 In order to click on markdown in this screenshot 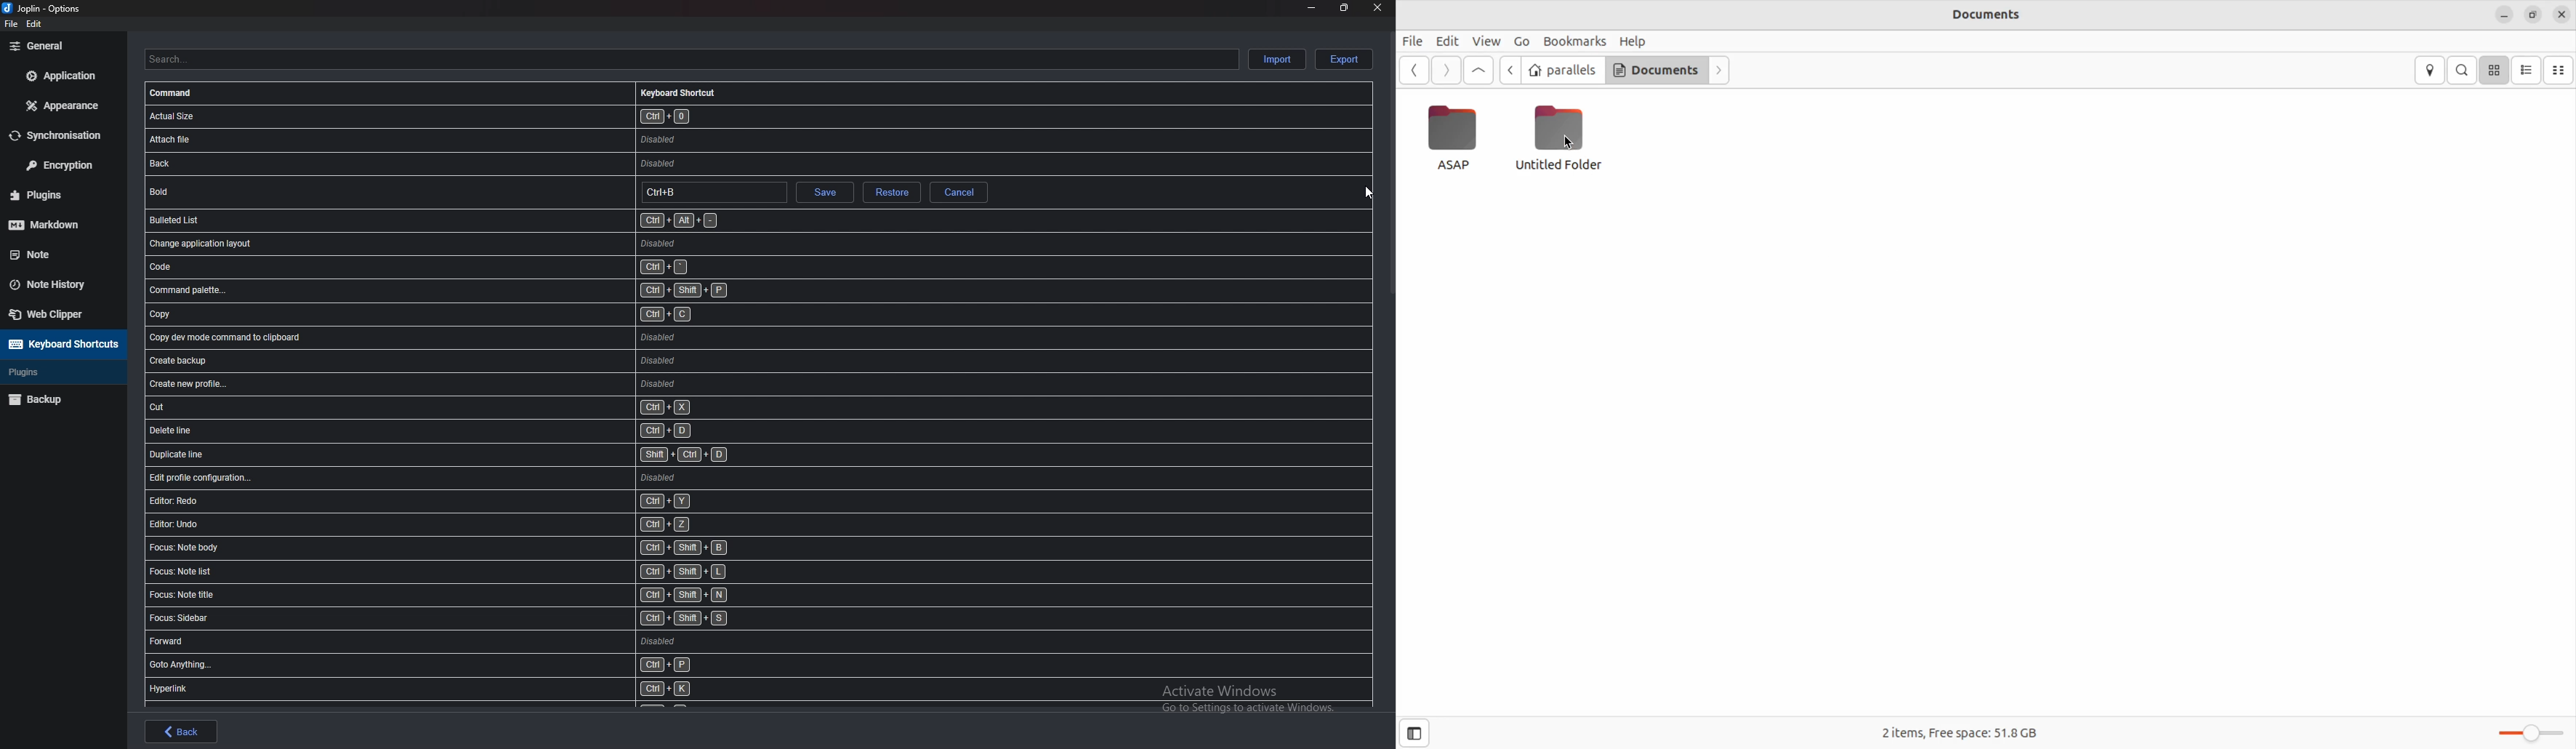, I will do `click(57, 224)`.